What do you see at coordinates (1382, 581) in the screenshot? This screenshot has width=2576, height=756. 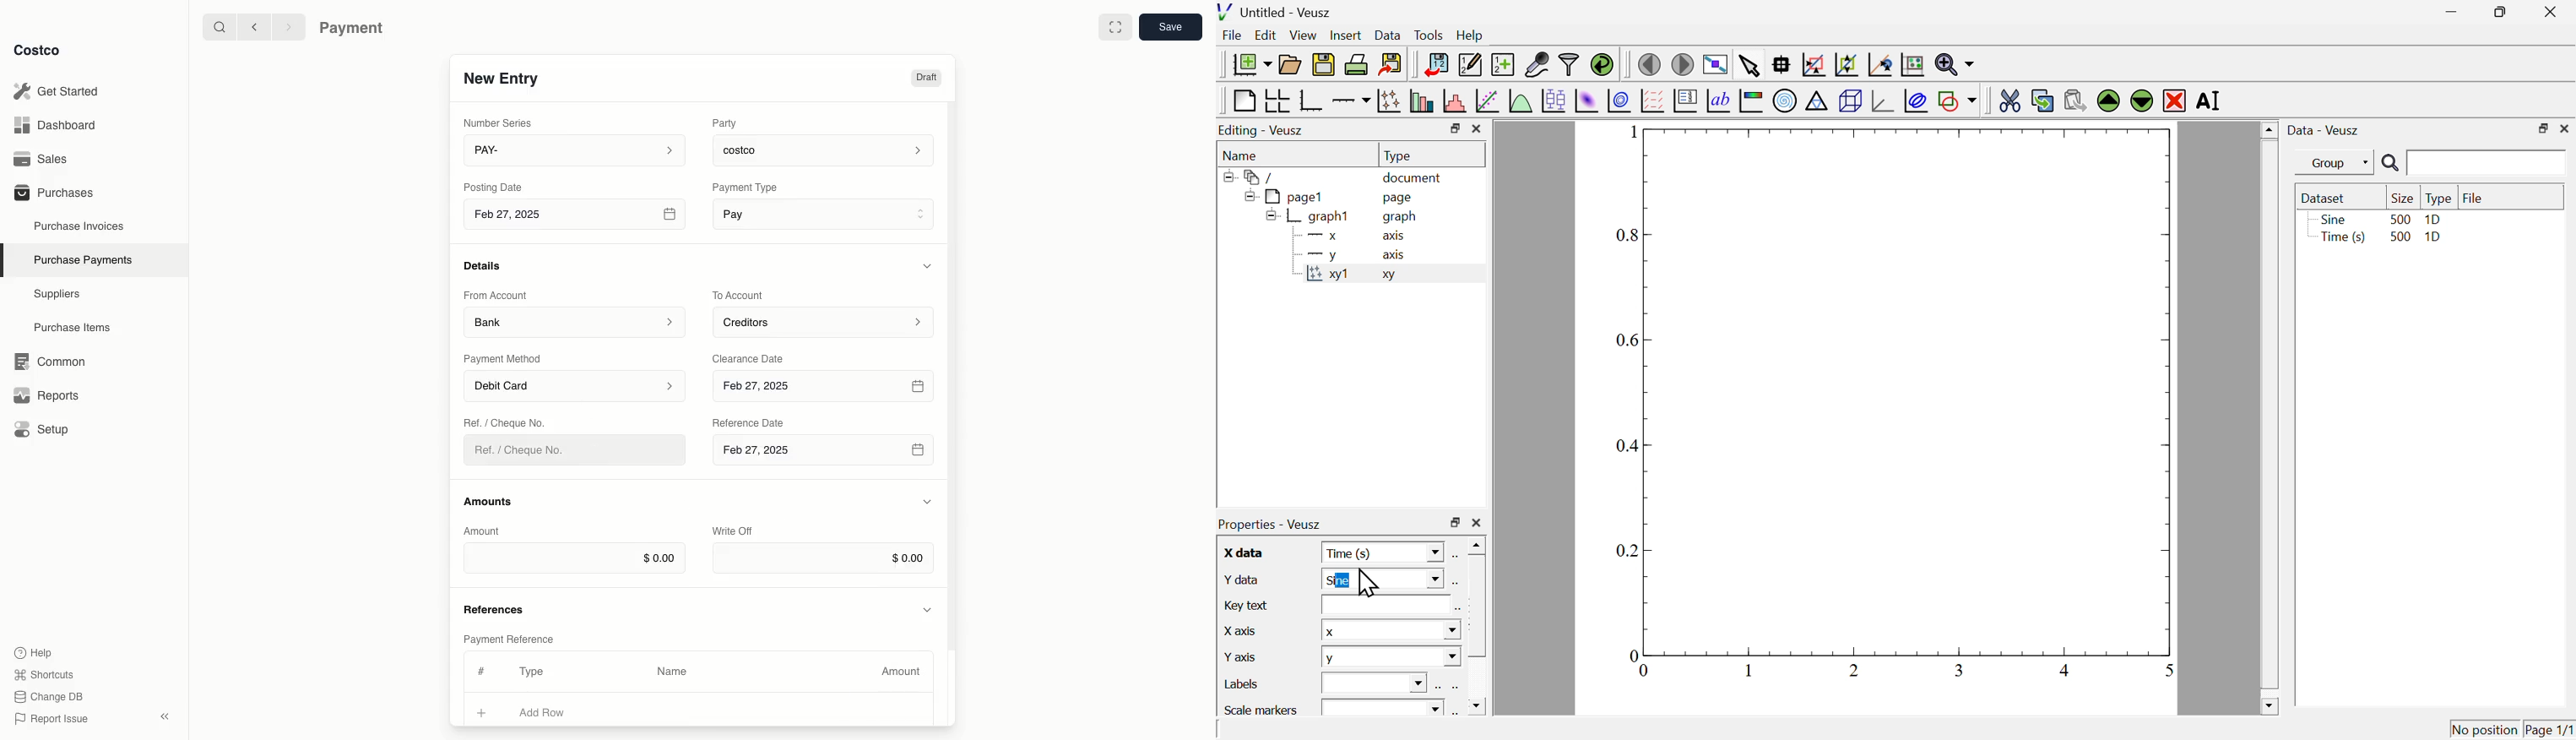 I see `sine` at bounding box center [1382, 581].